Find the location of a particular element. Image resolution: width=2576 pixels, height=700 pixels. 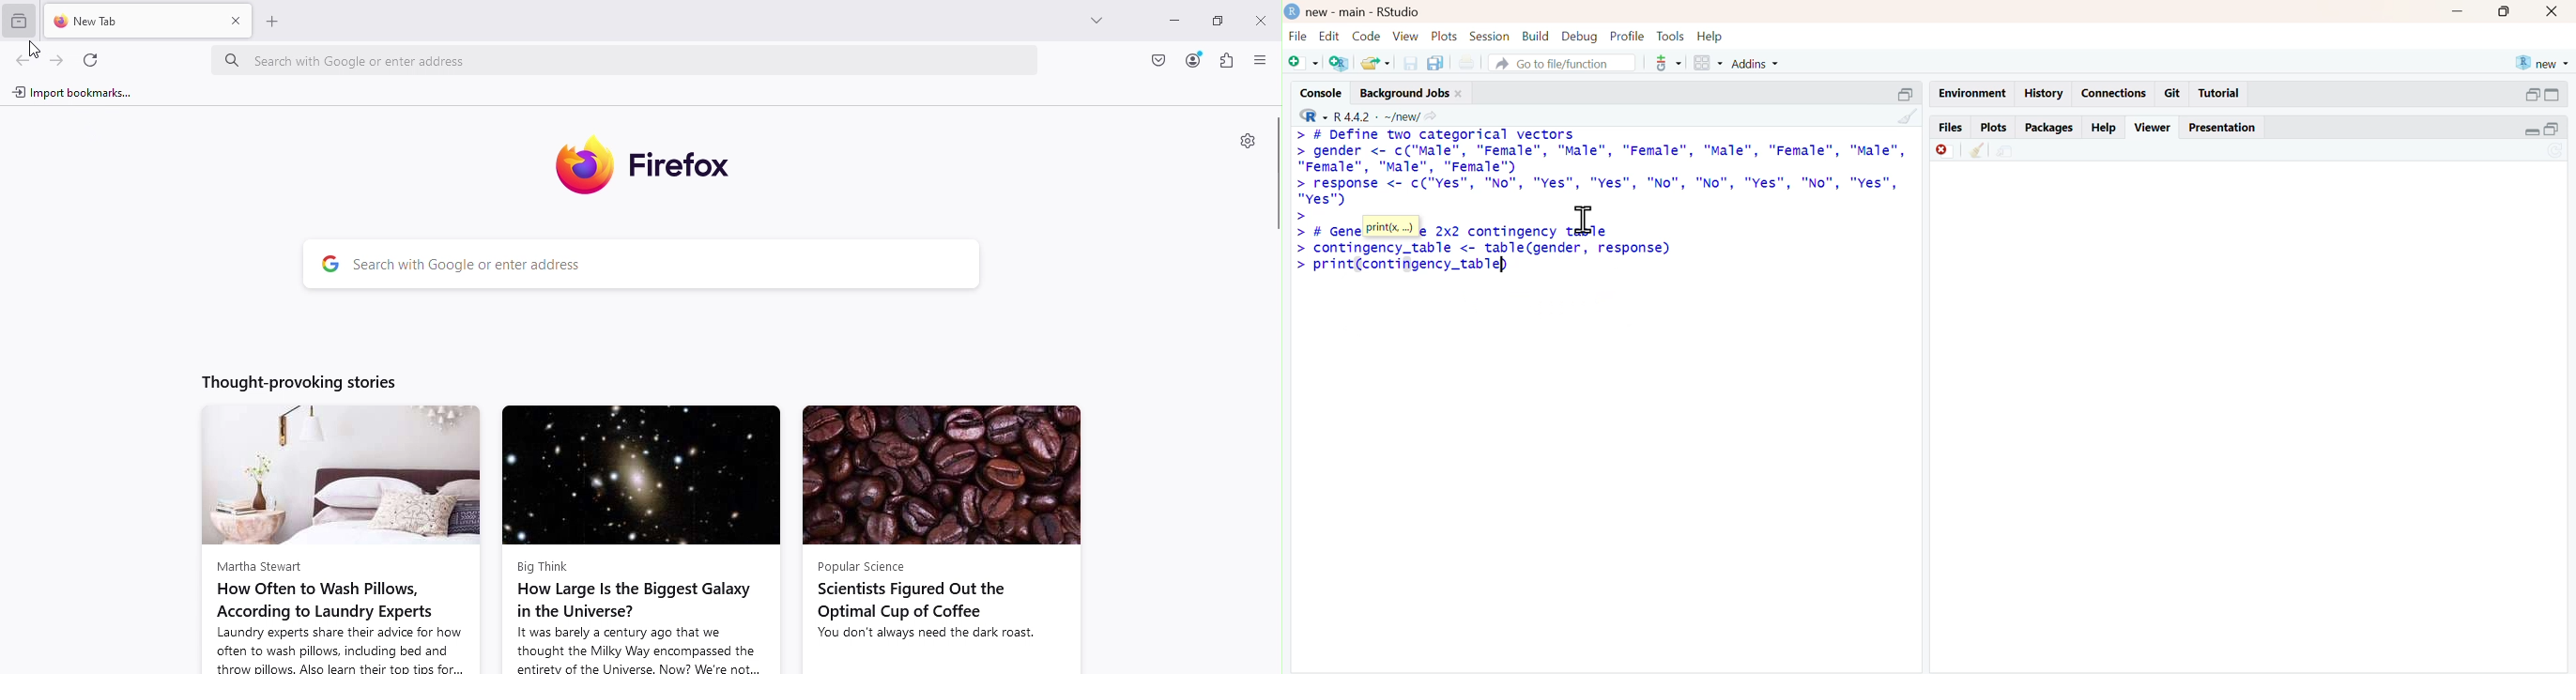

session is located at coordinates (1491, 36).